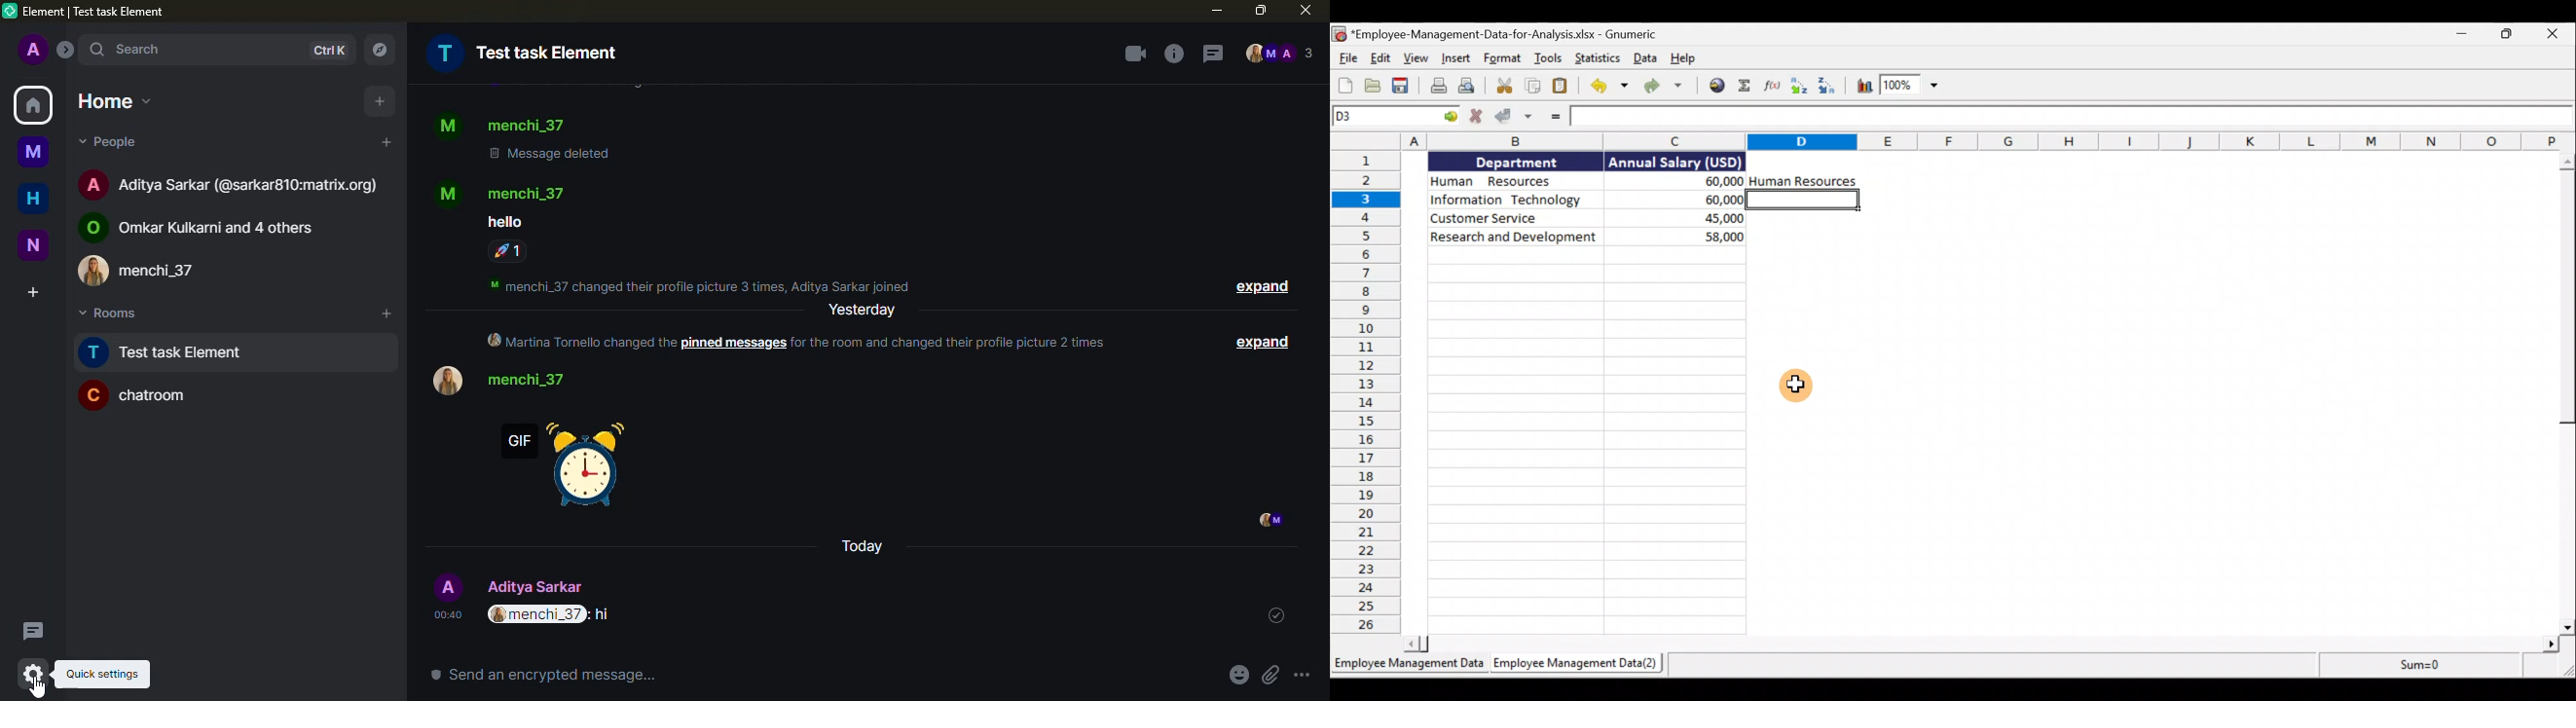  I want to click on Rows, so click(1365, 393).